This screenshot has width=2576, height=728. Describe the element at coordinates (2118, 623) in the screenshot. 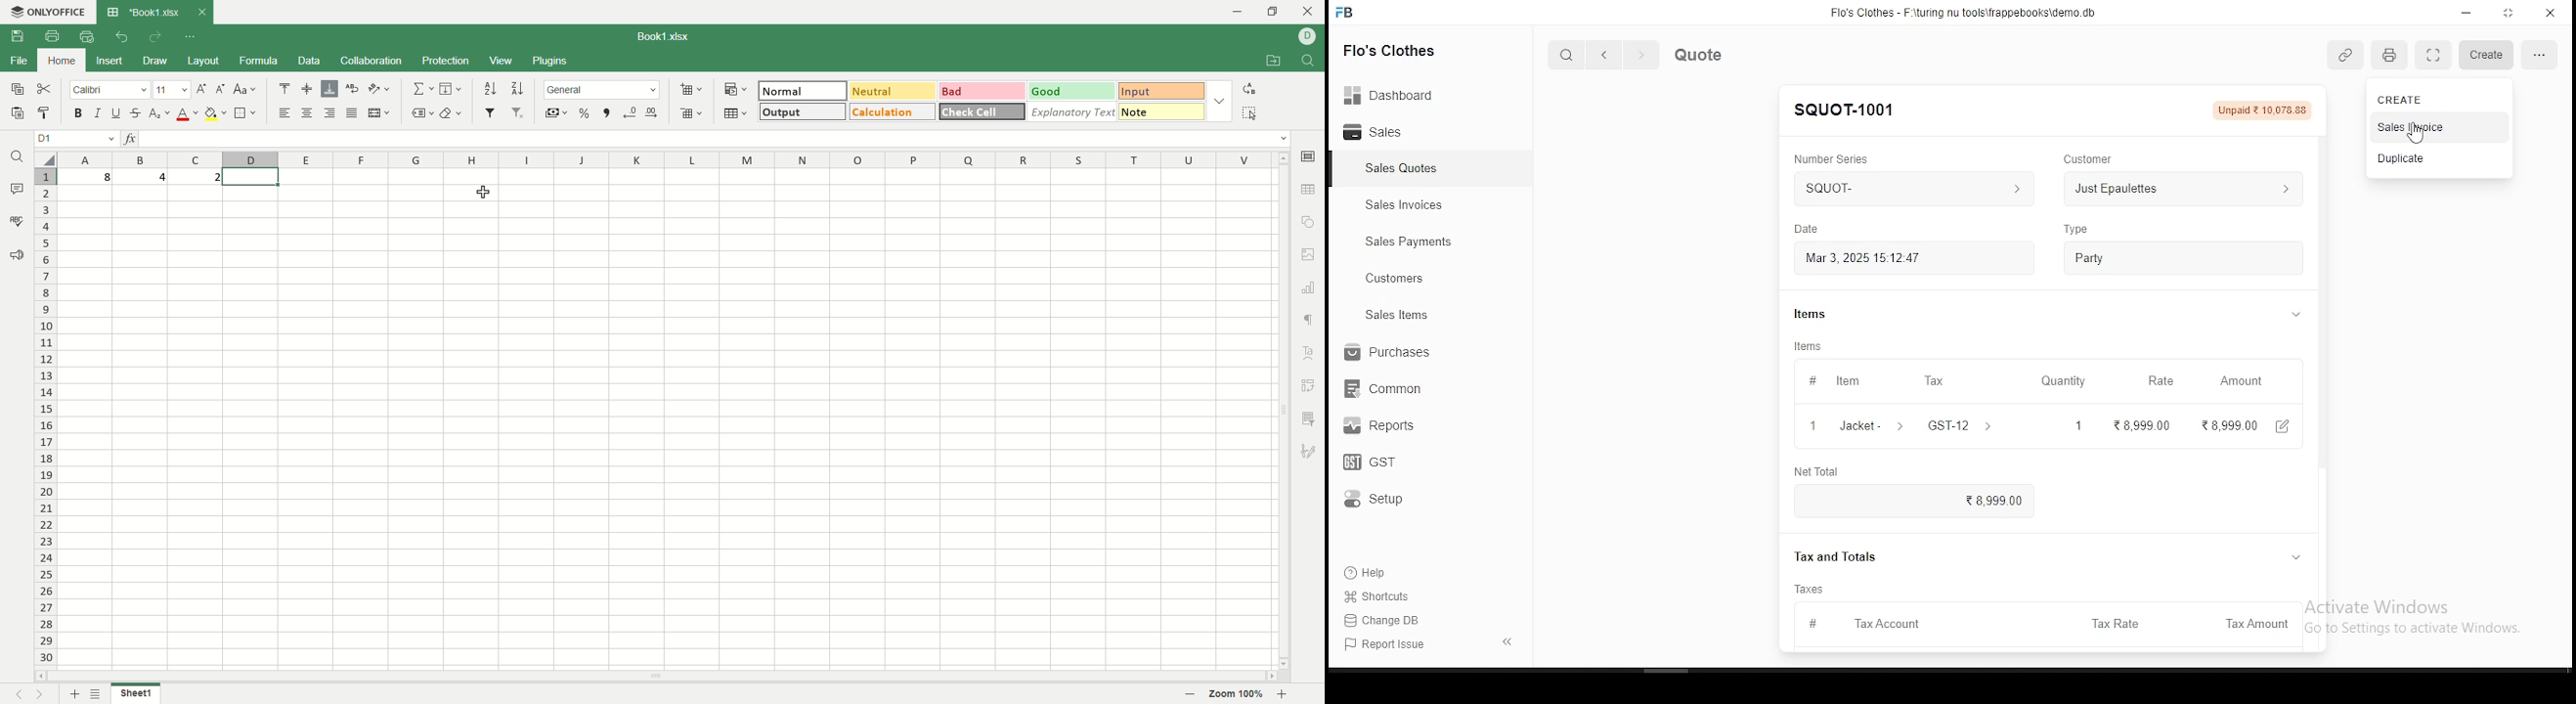

I see `tax rate` at that location.